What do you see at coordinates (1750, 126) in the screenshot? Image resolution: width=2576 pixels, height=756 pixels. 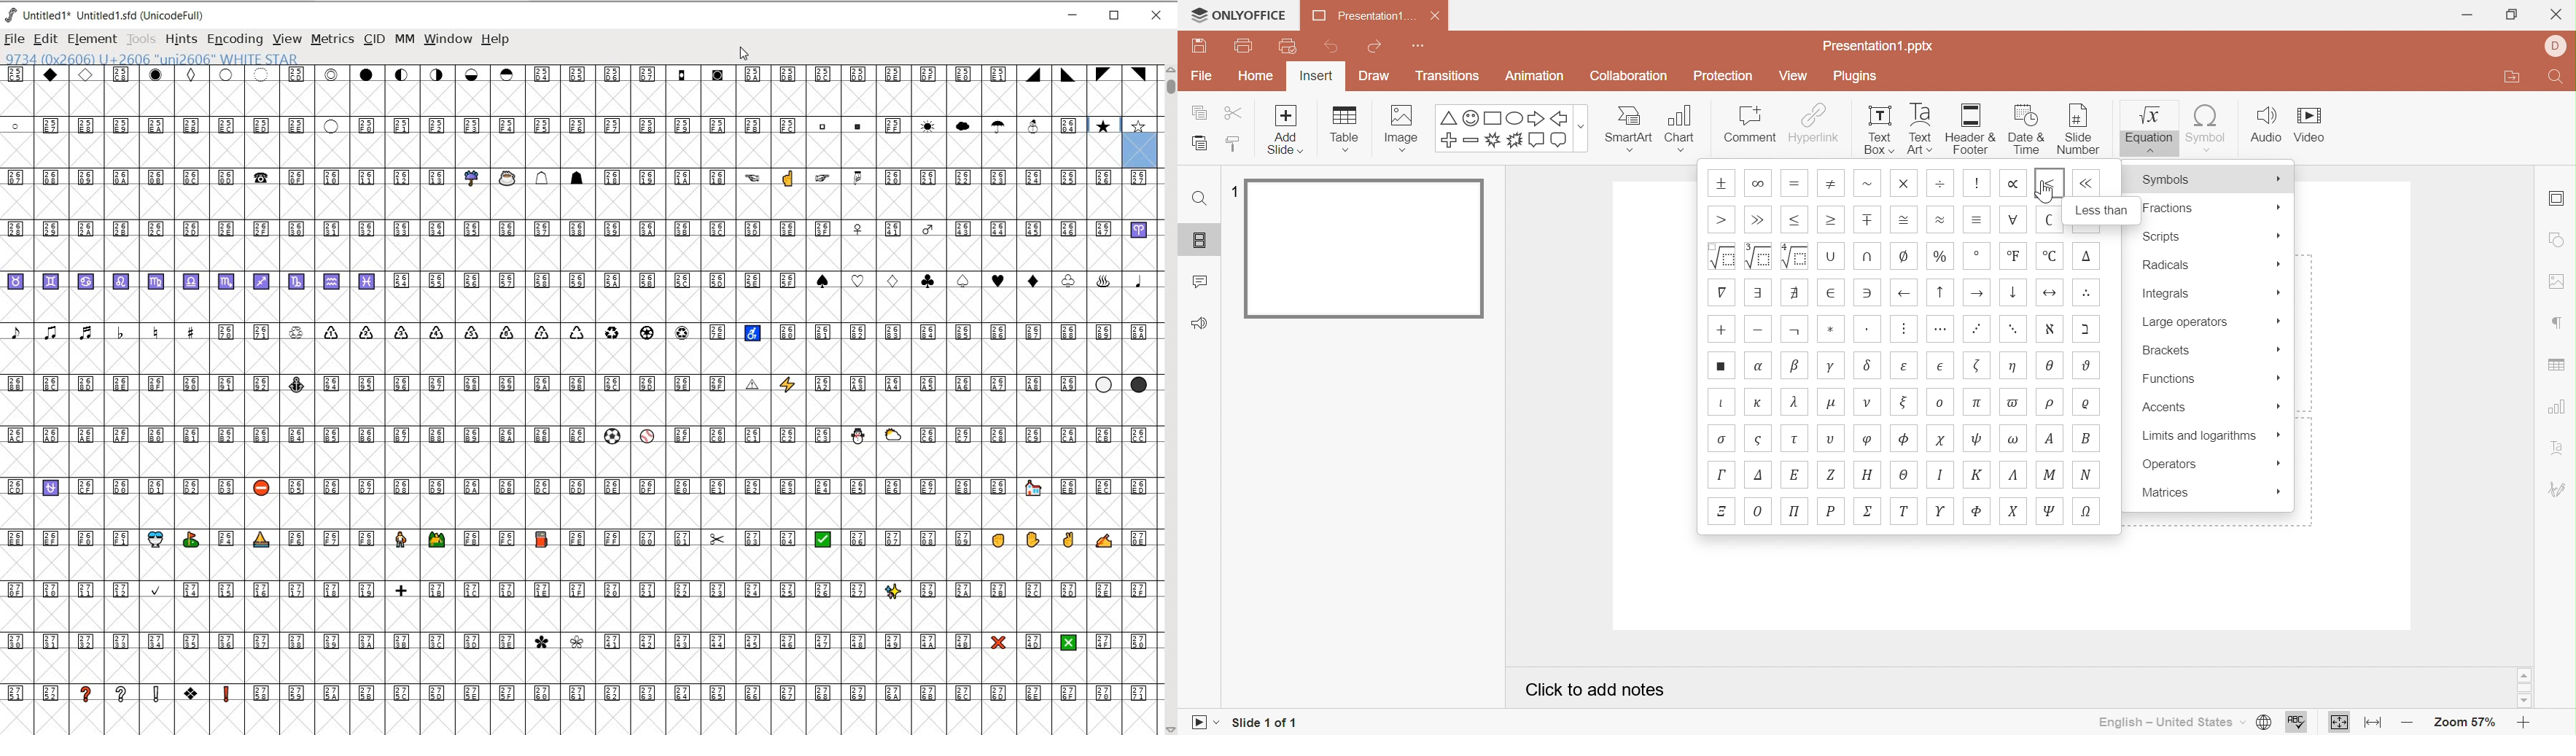 I see `Comment` at bounding box center [1750, 126].